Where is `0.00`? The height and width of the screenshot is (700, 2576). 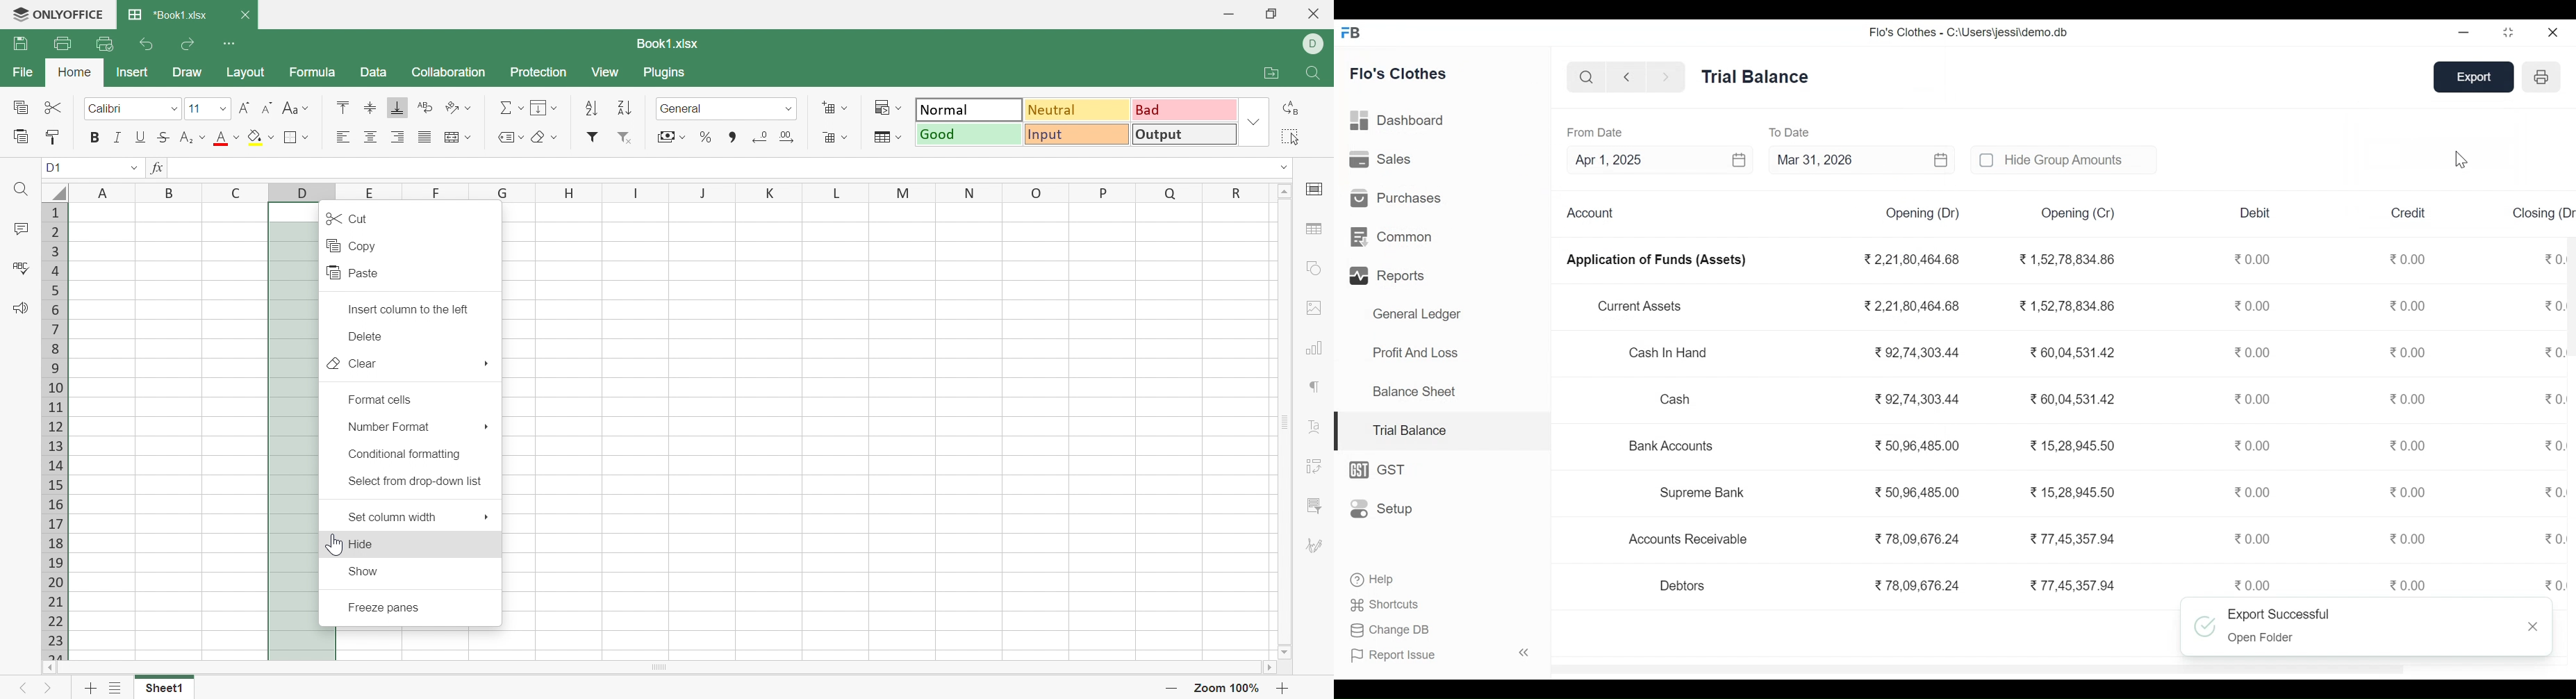
0.00 is located at coordinates (2254, 259).